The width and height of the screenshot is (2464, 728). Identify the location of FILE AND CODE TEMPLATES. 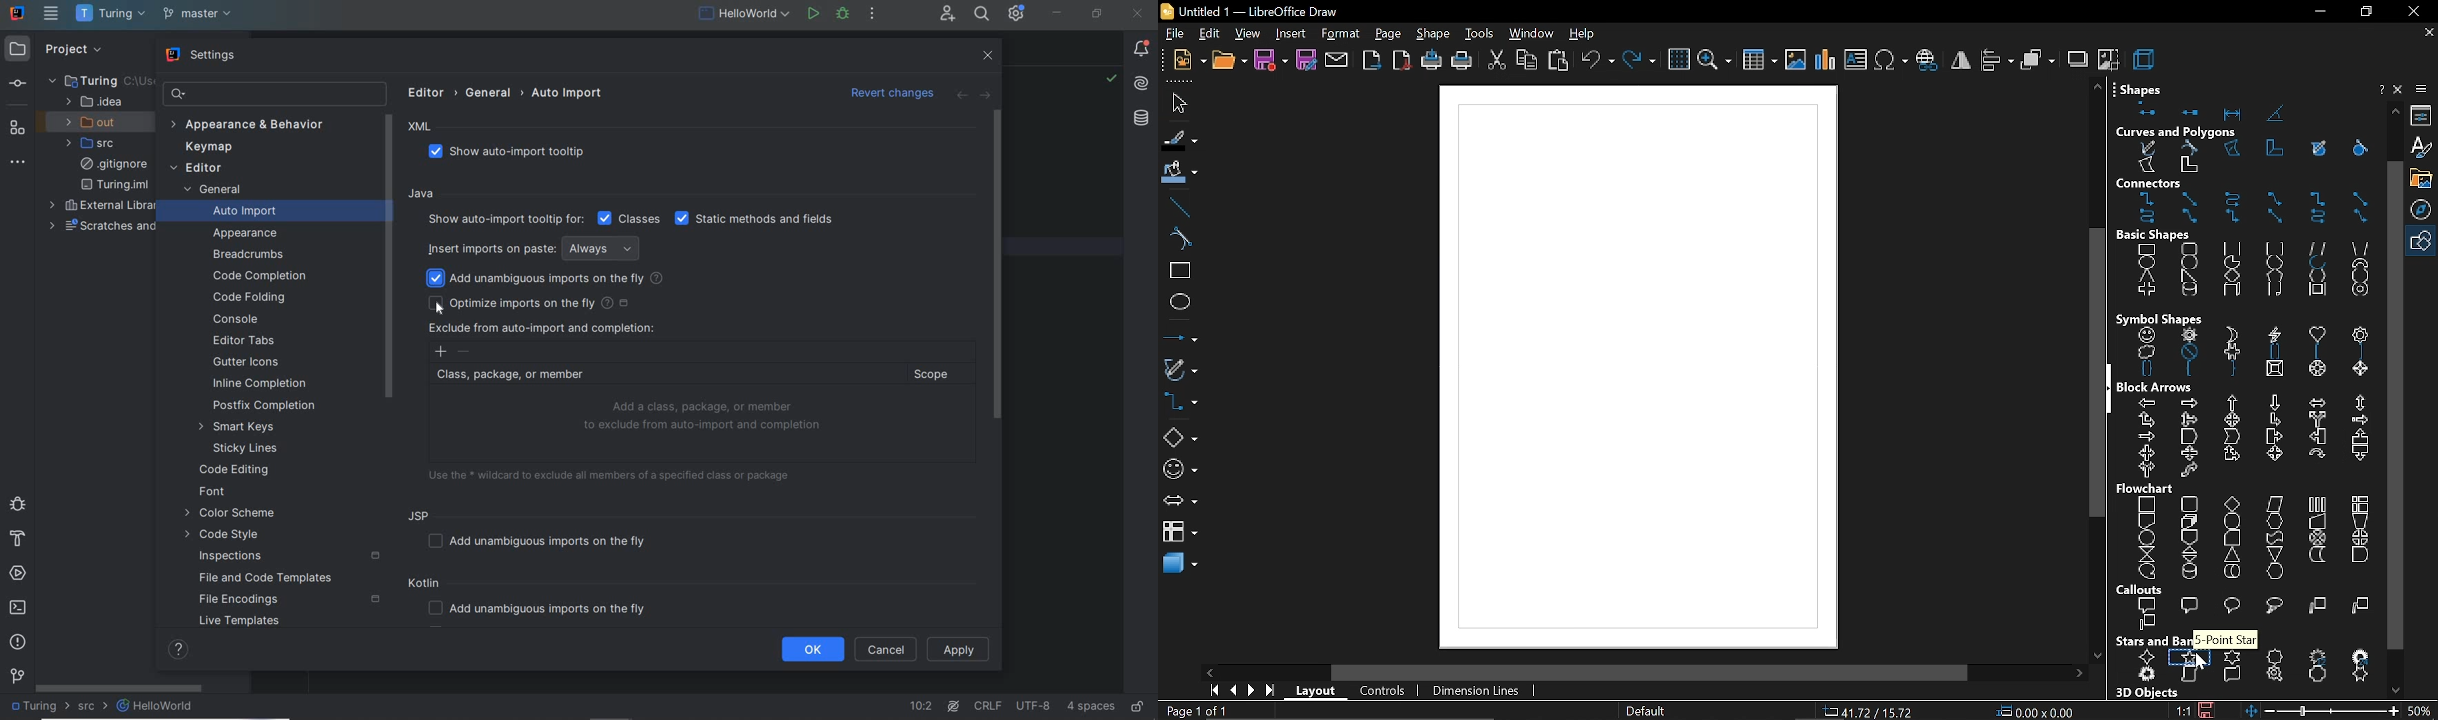
(261, 579).